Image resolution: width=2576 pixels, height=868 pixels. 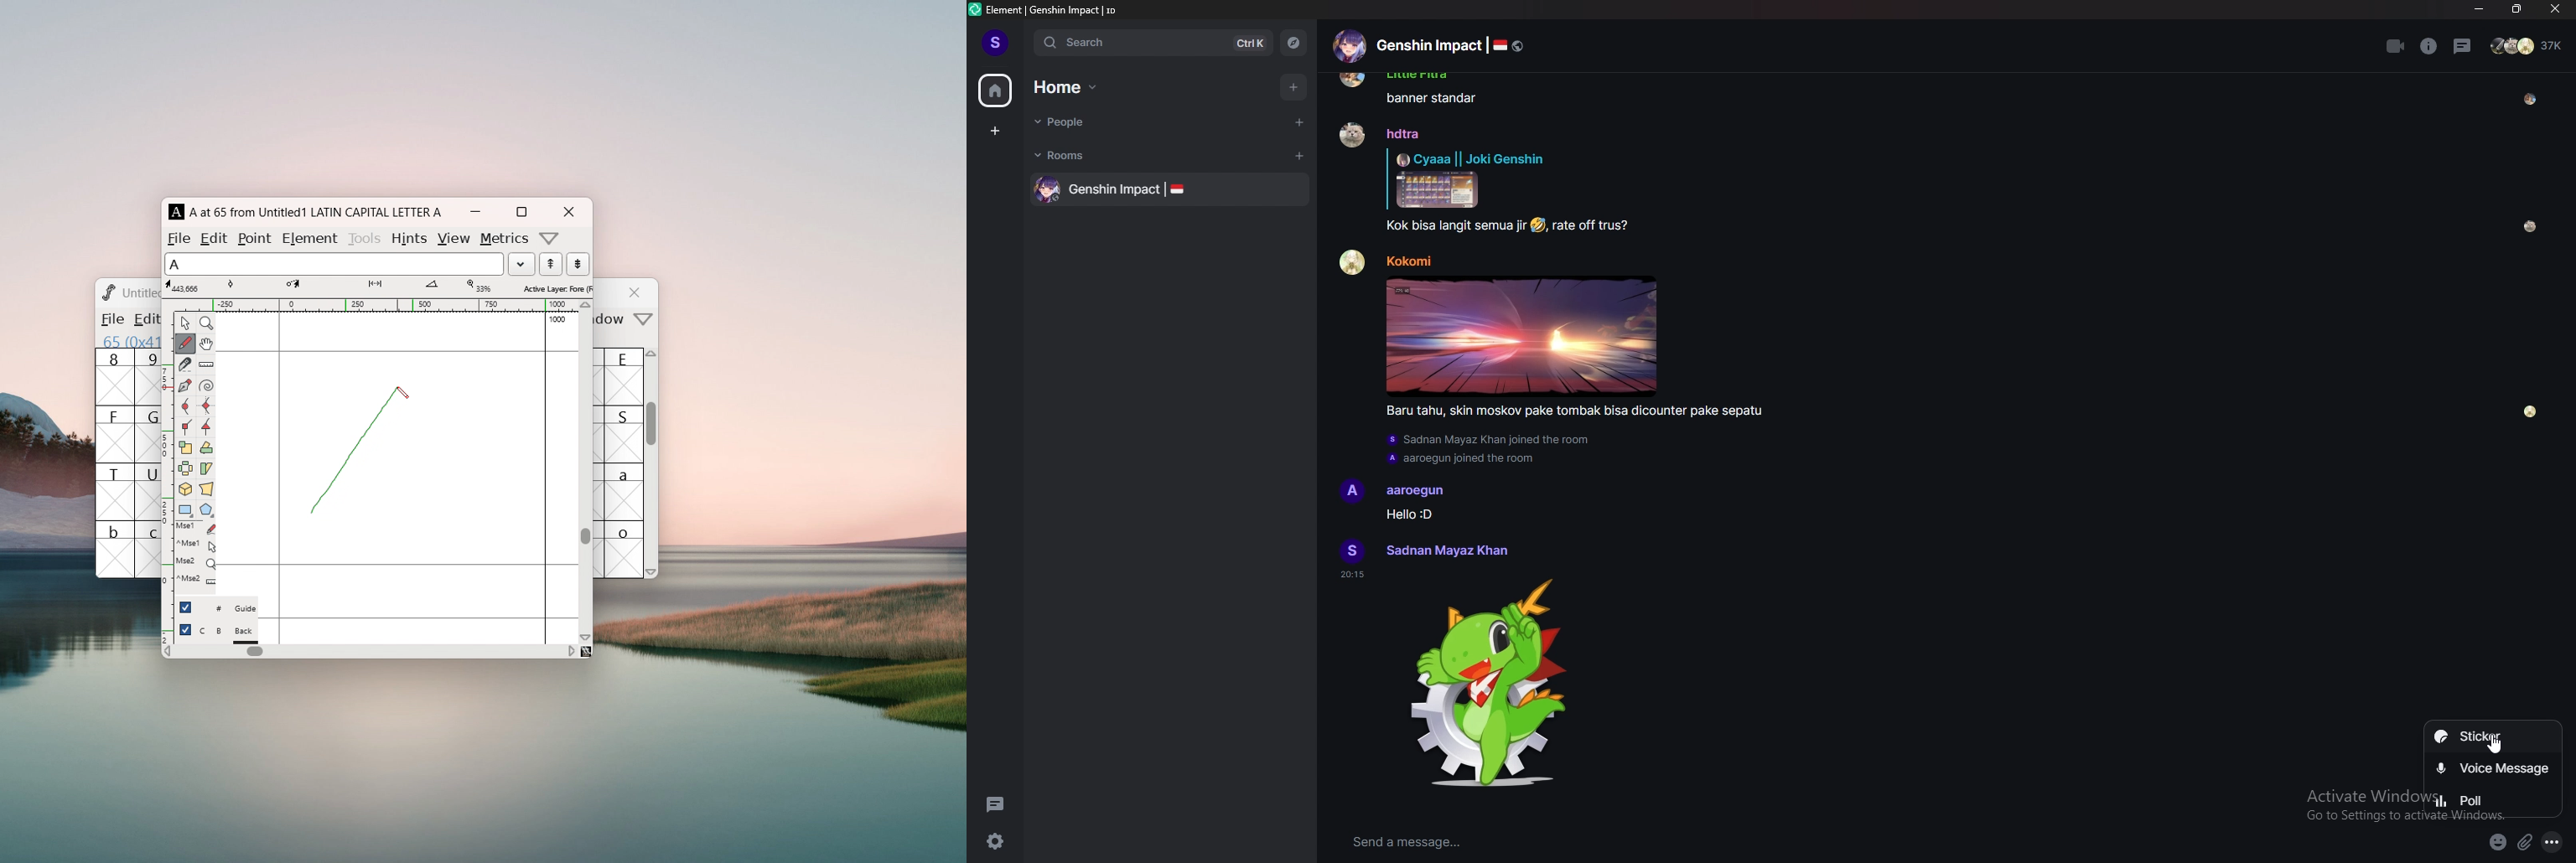 I want to click on cursor, so click(x=404, y=393).